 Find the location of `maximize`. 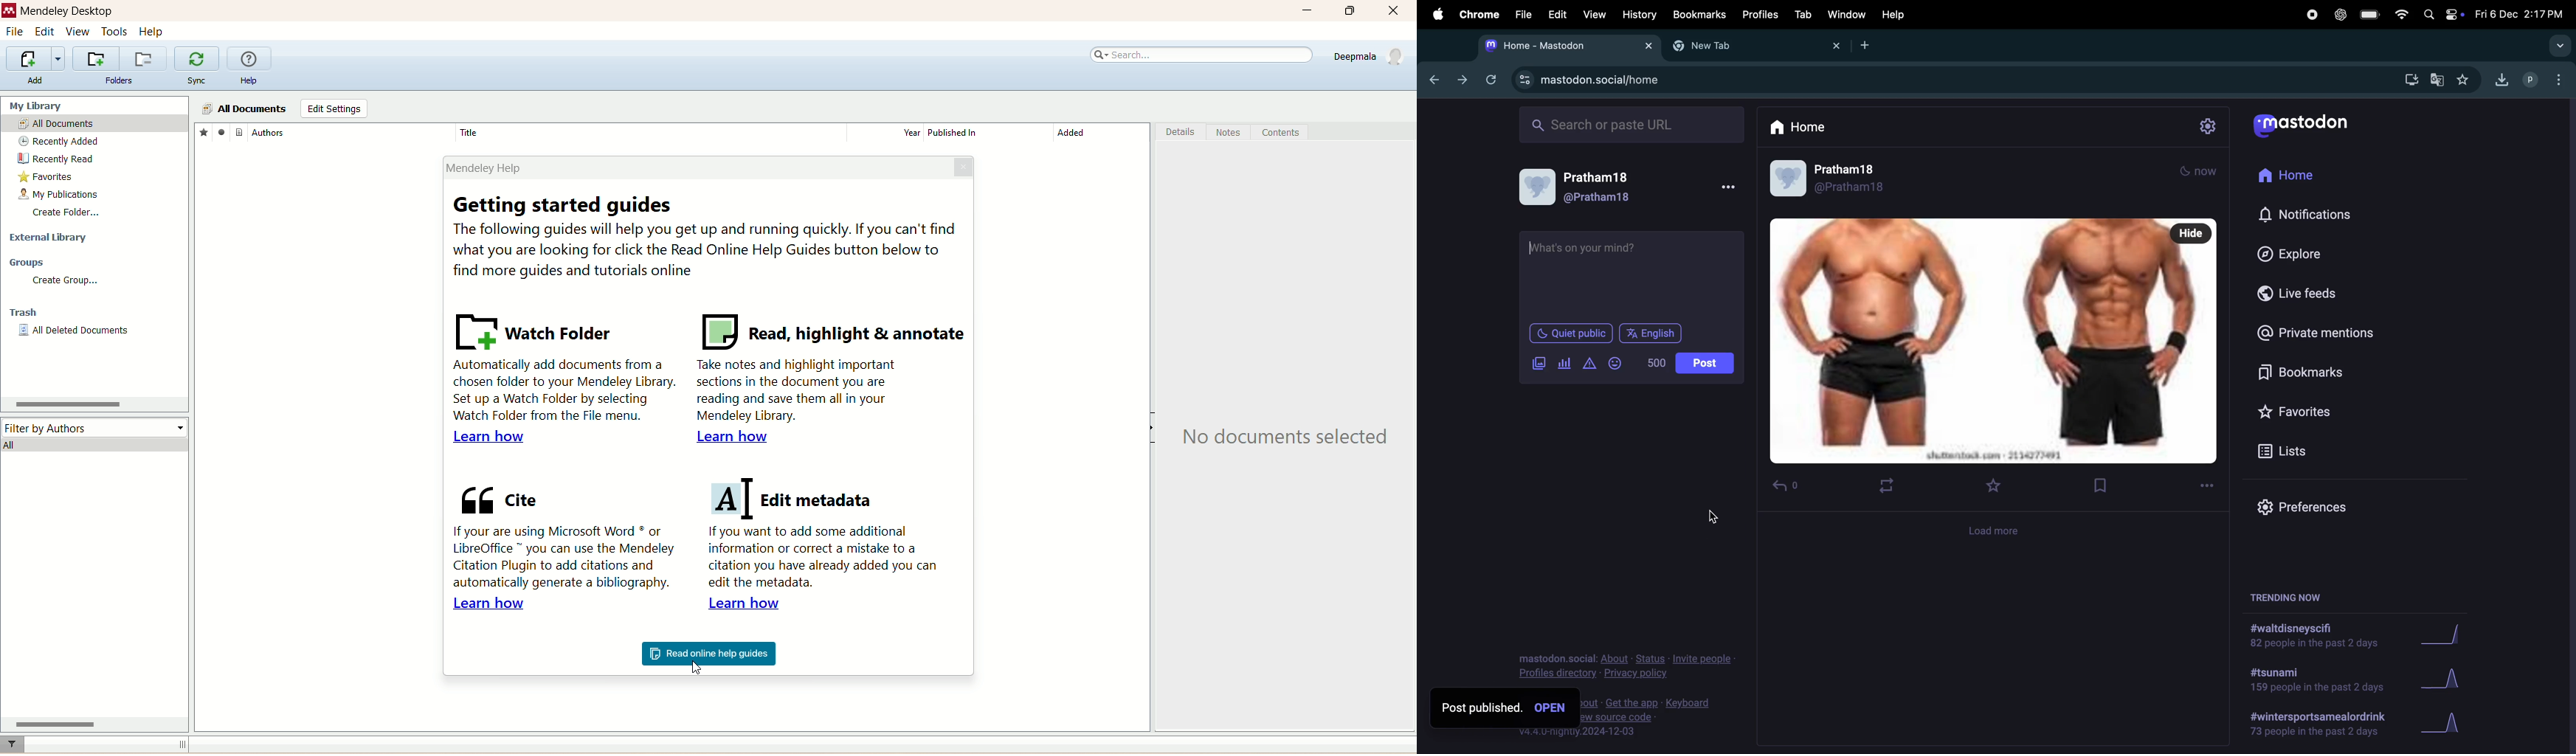

maximize is located at coordinates (1351, 11).